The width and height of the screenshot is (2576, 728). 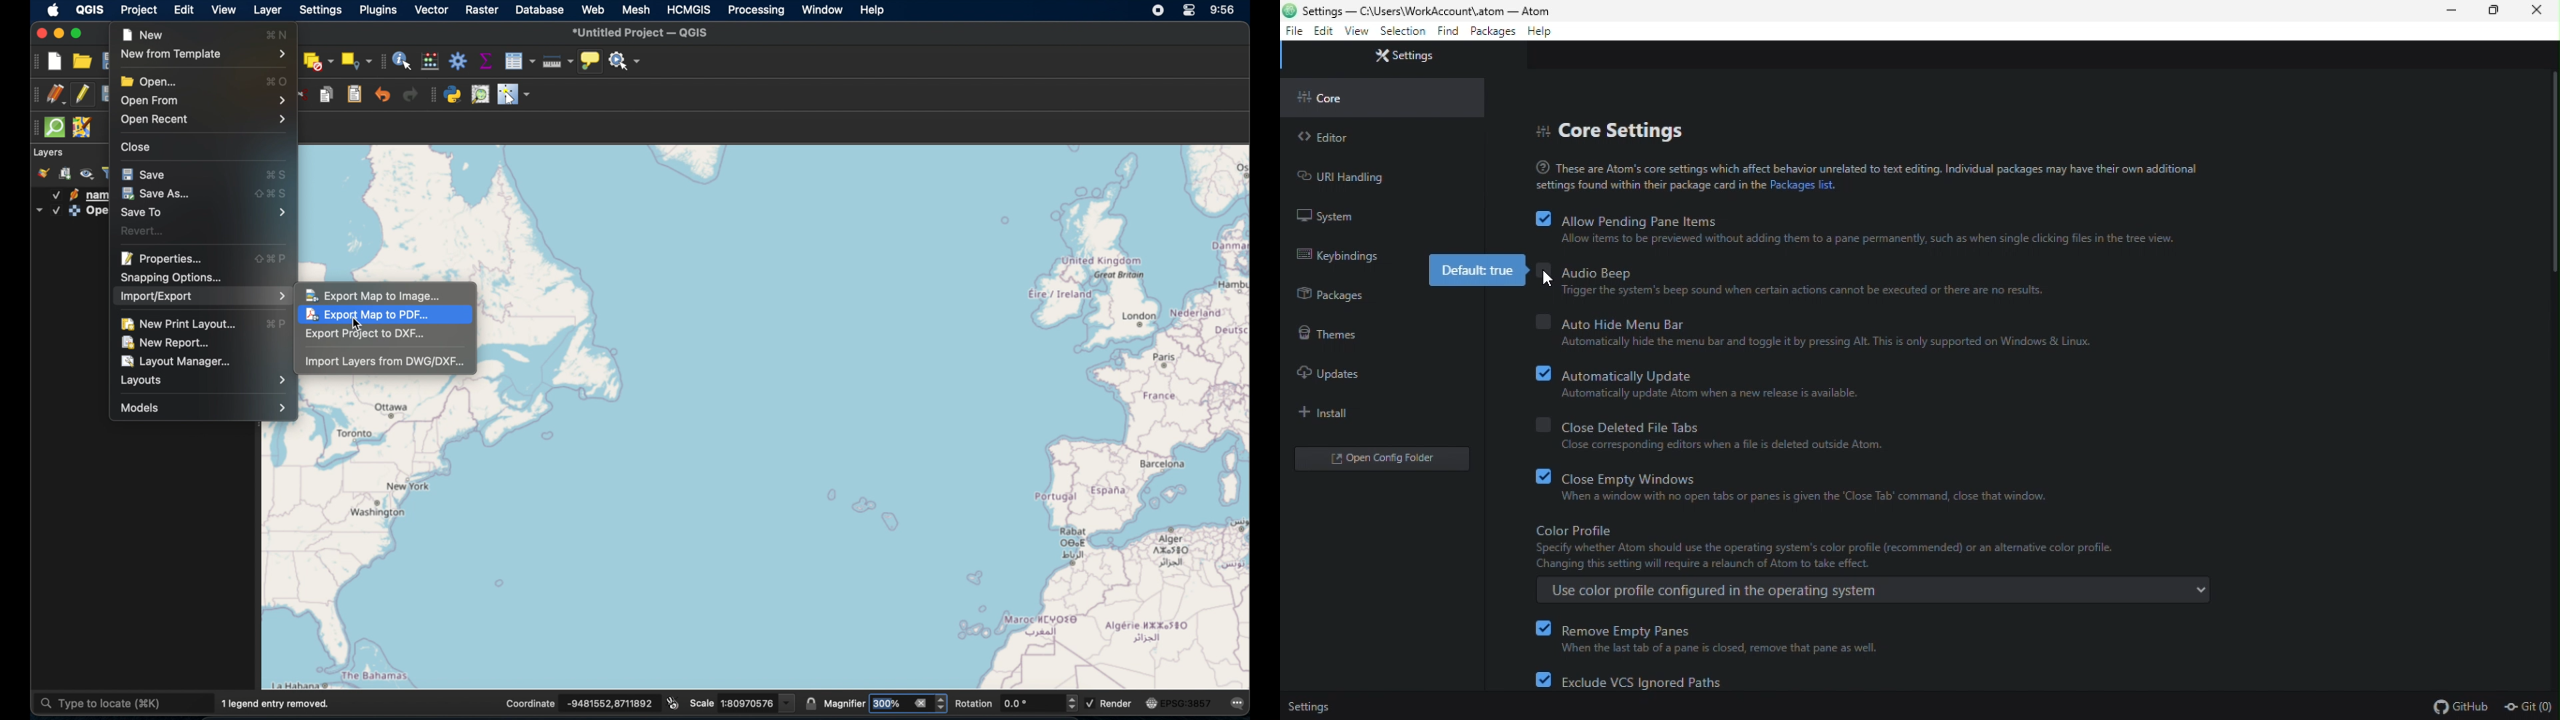 I want to click on help, so click(x=874, y=11).